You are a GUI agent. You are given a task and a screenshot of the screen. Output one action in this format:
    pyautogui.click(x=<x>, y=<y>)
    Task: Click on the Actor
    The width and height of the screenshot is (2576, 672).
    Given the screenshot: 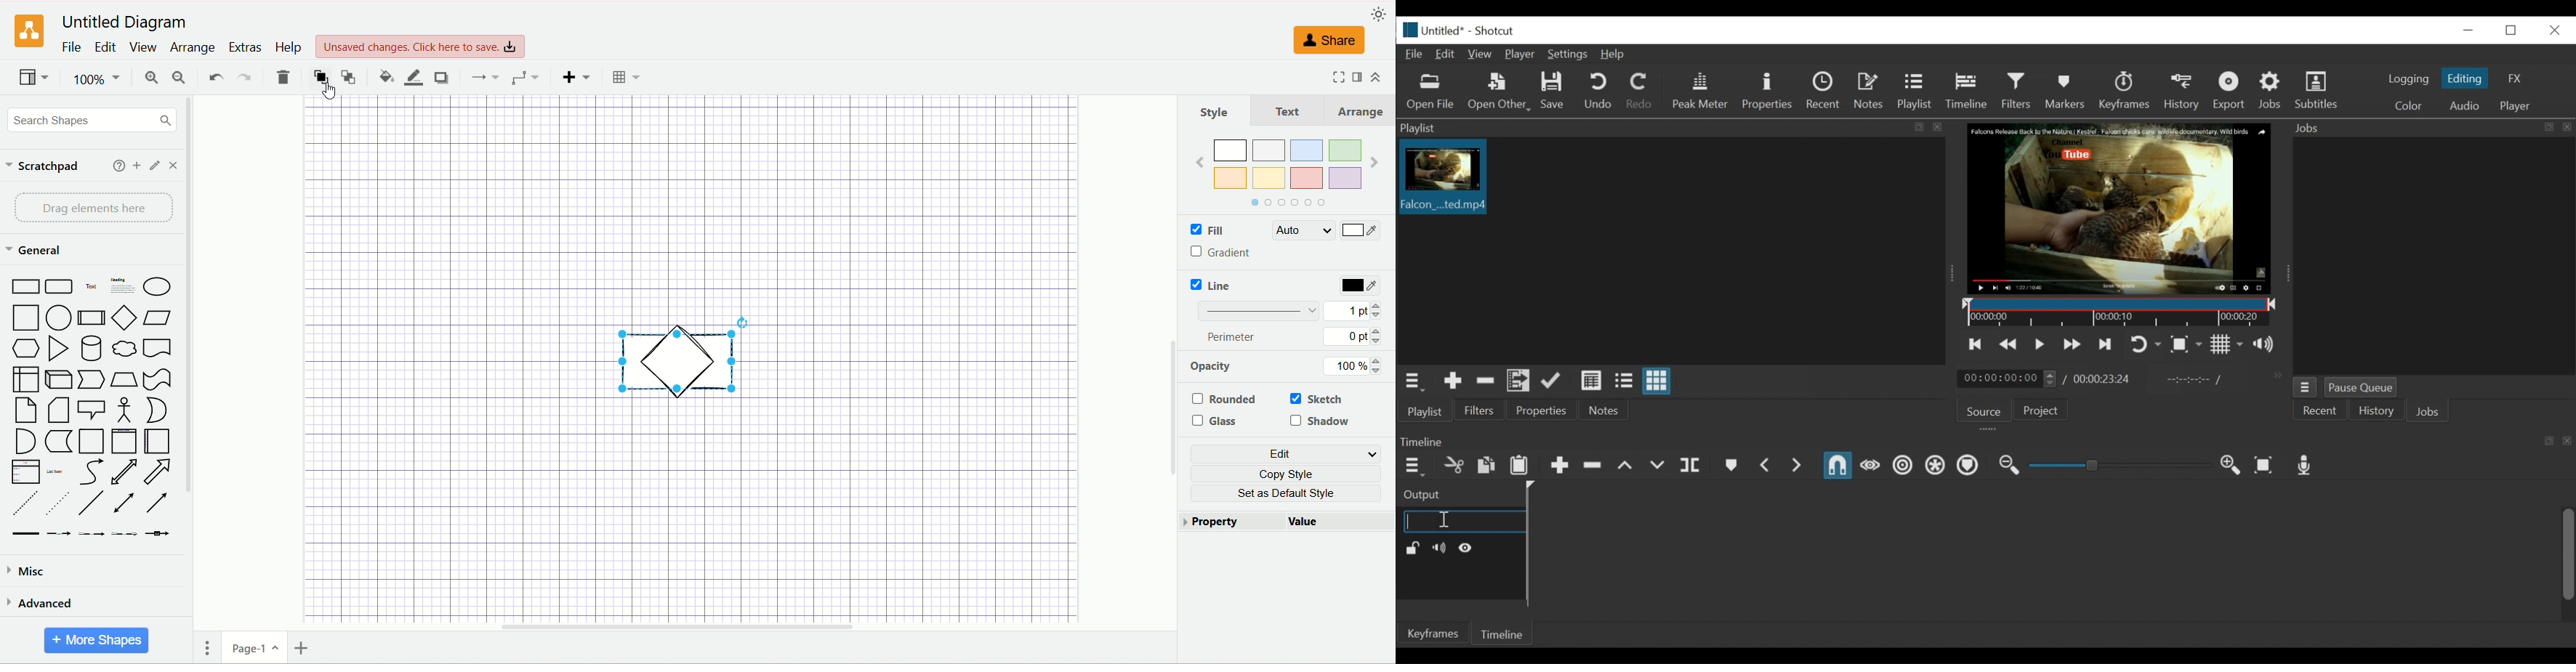 What is the action you would take?
    pyautogui.click(x=126, y=410)
    